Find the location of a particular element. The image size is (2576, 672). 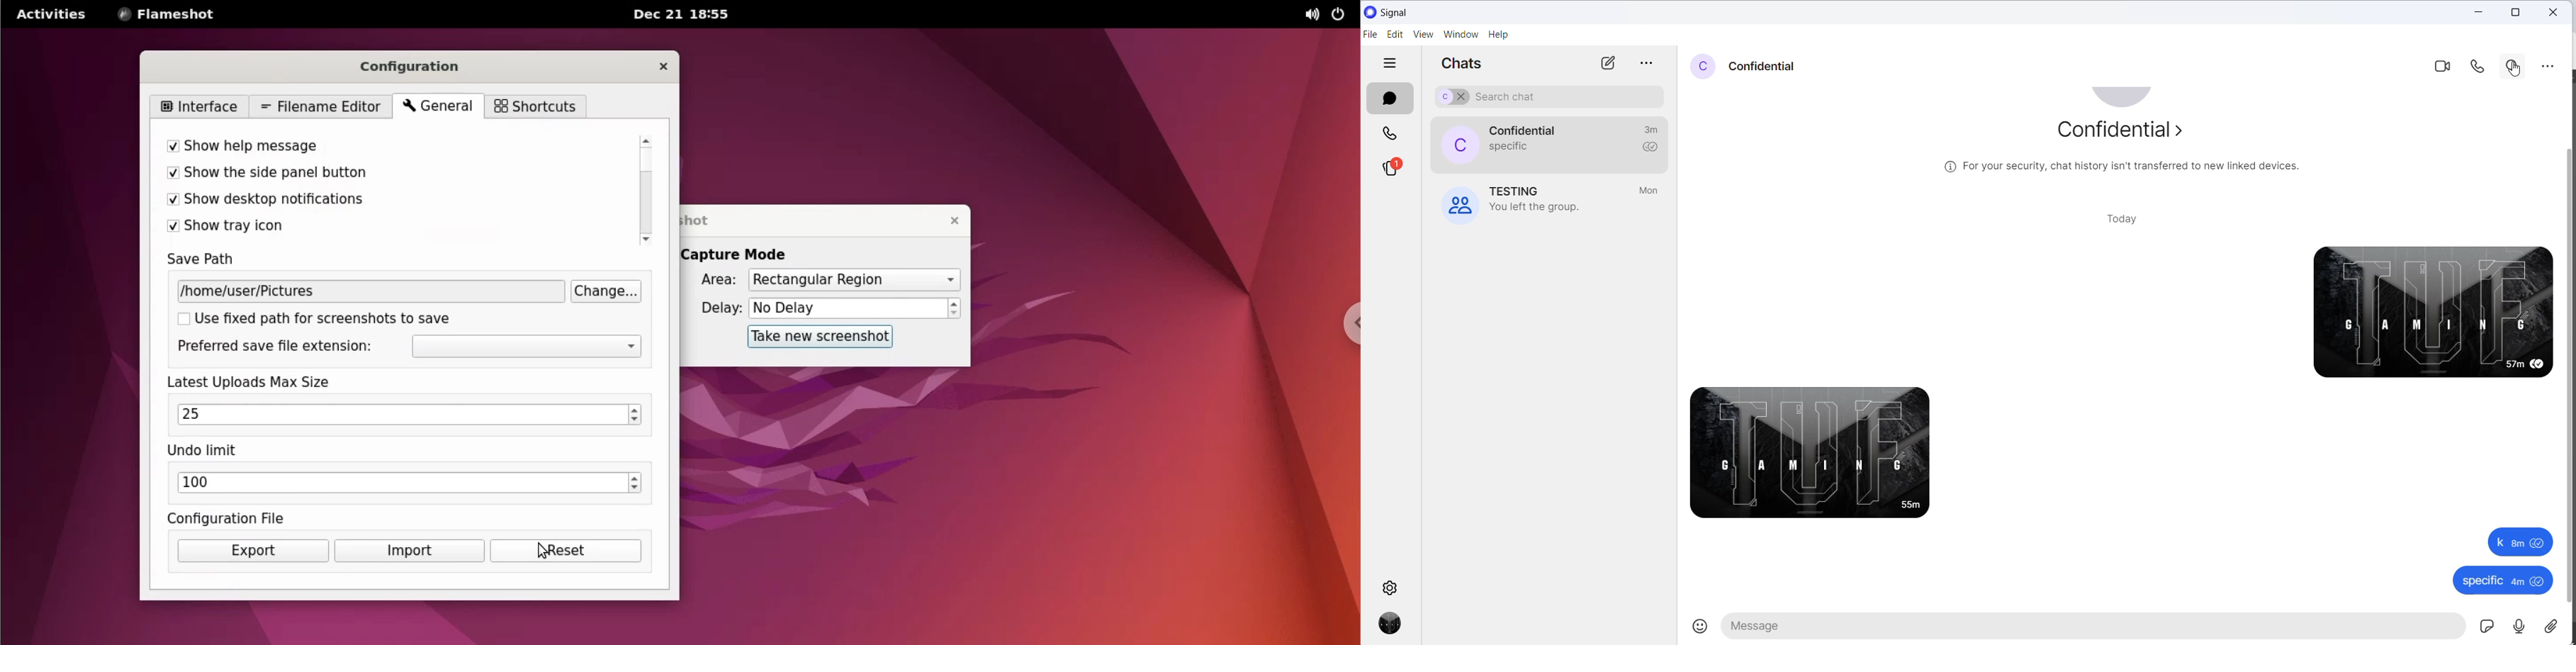

stories is located at coordinates (1392, 169).